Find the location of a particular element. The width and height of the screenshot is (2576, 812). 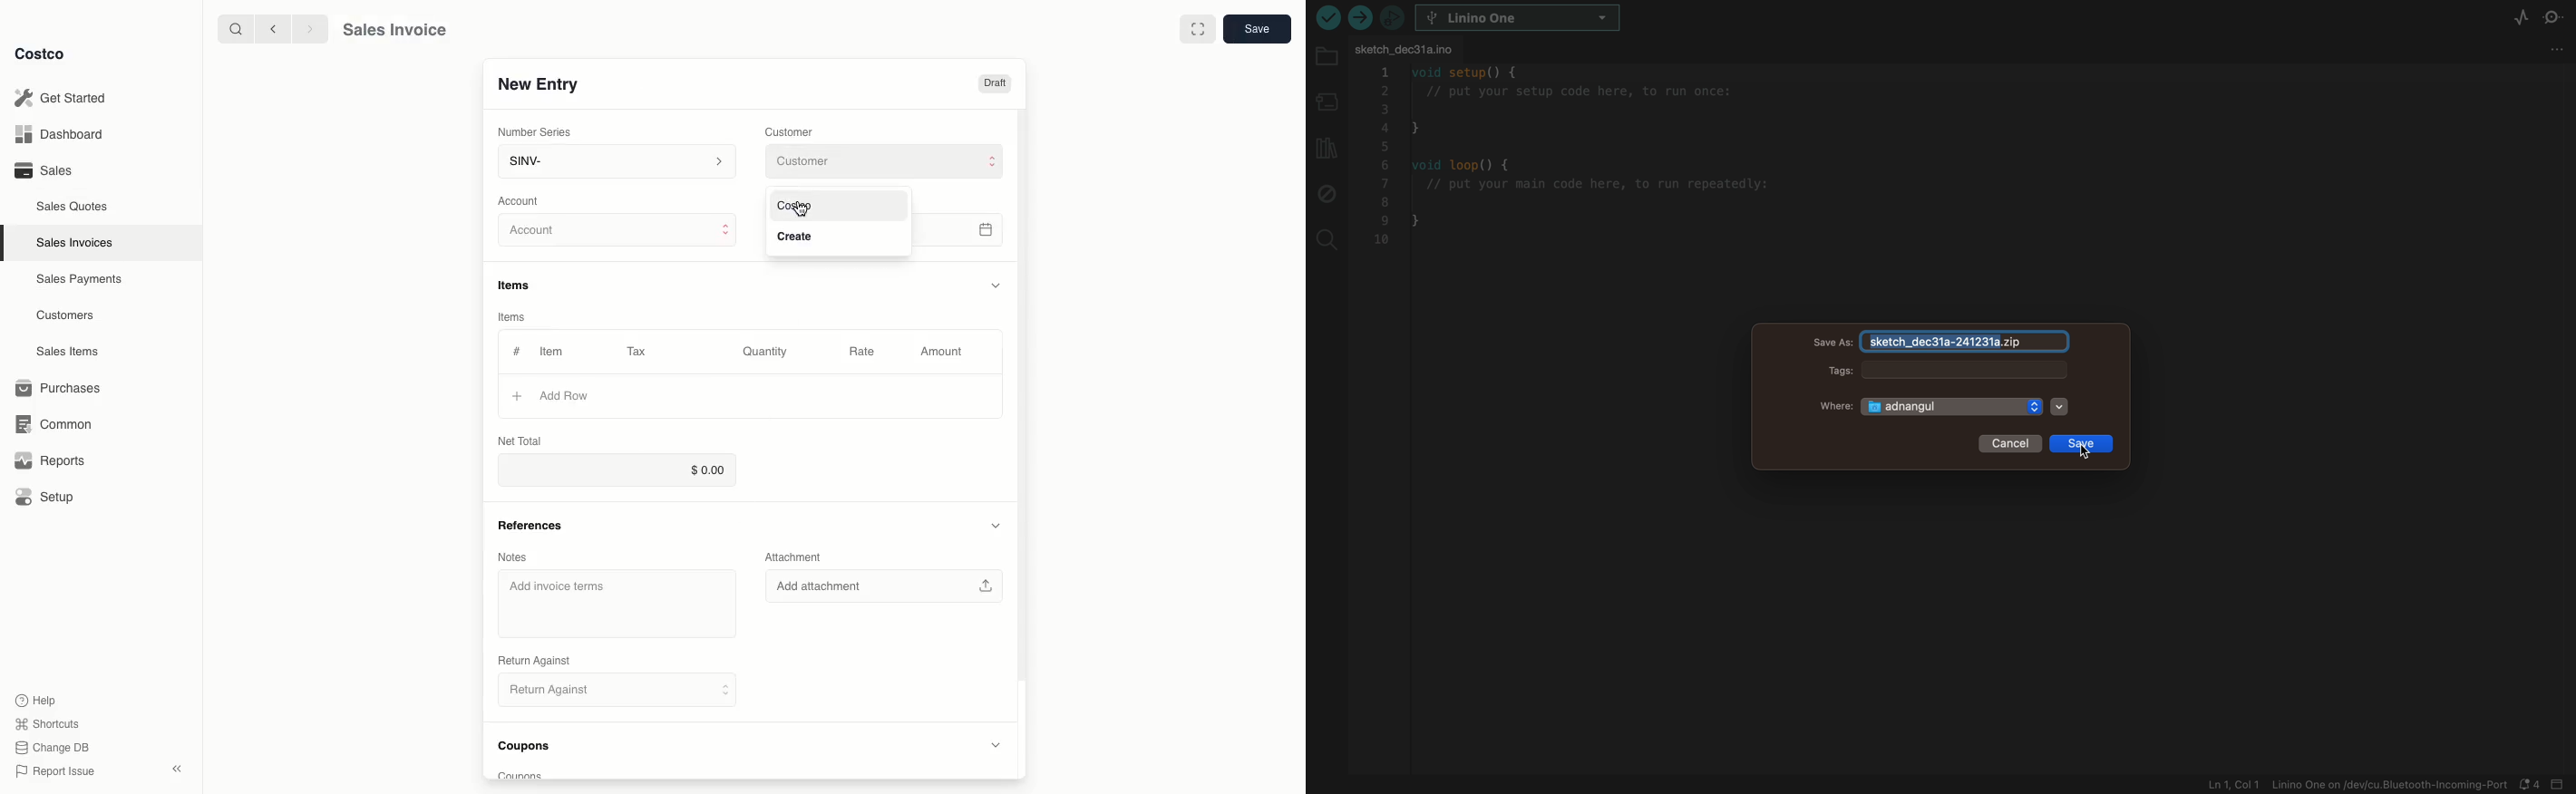

backward is located at coordinates (269, 28).